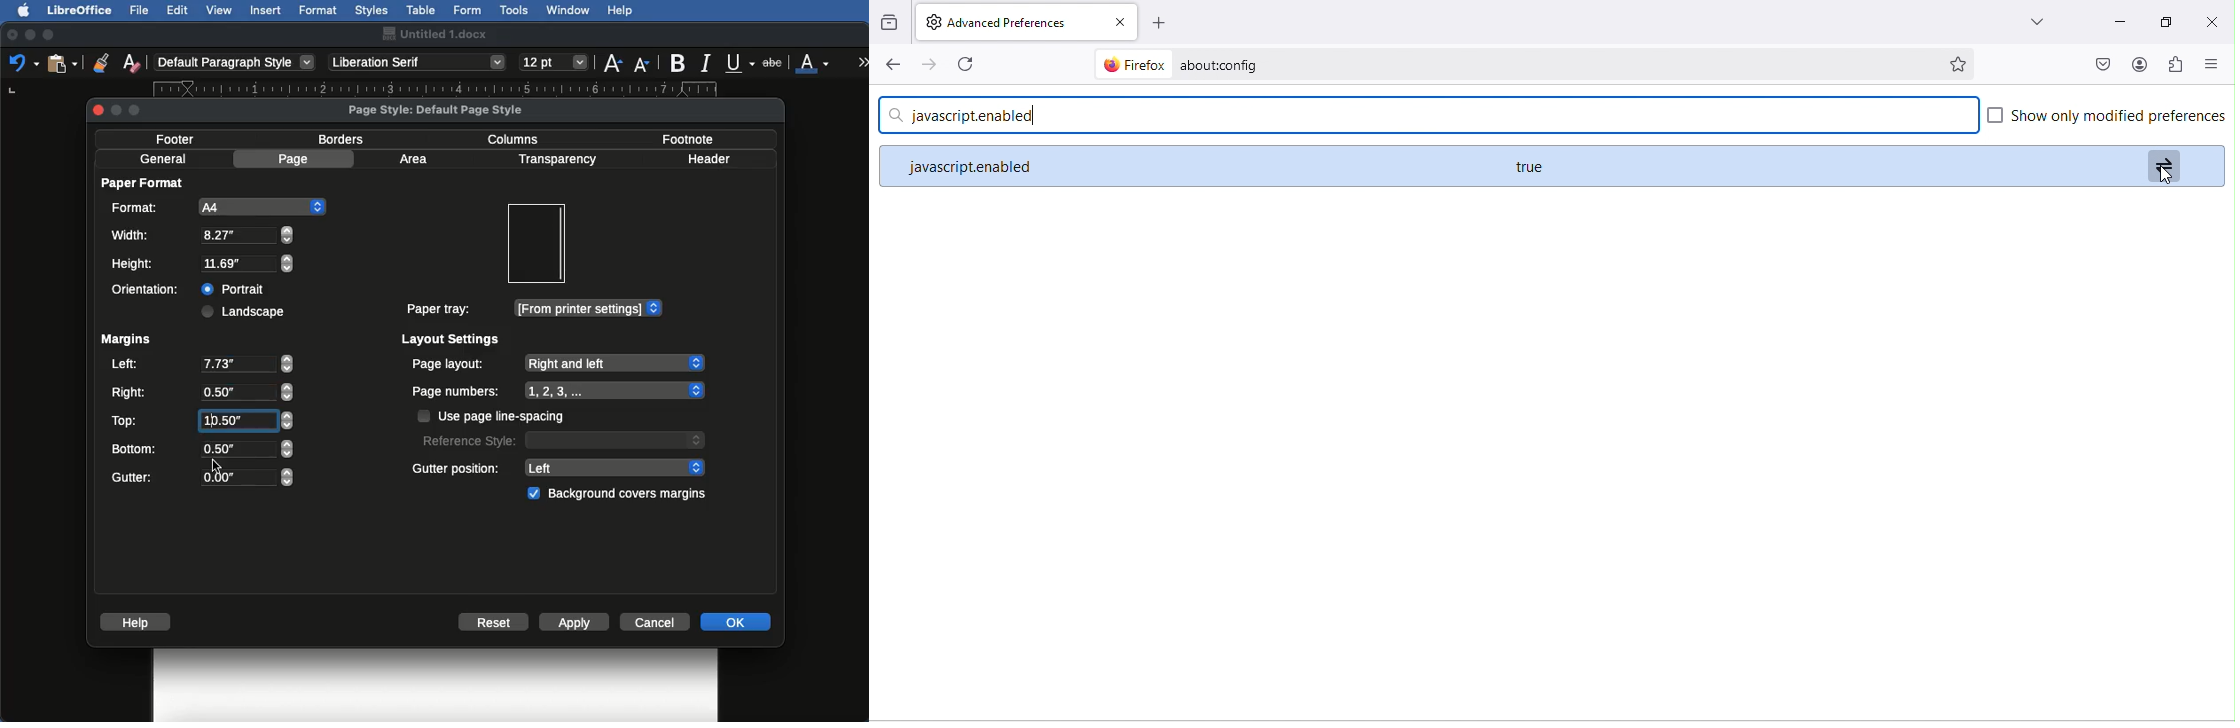 The width and height of the screenshot is (2240, 728). What do you see at coordinates (687, 138) in the screenshot?
I see `Footnote` at bounding box center [687, 138].